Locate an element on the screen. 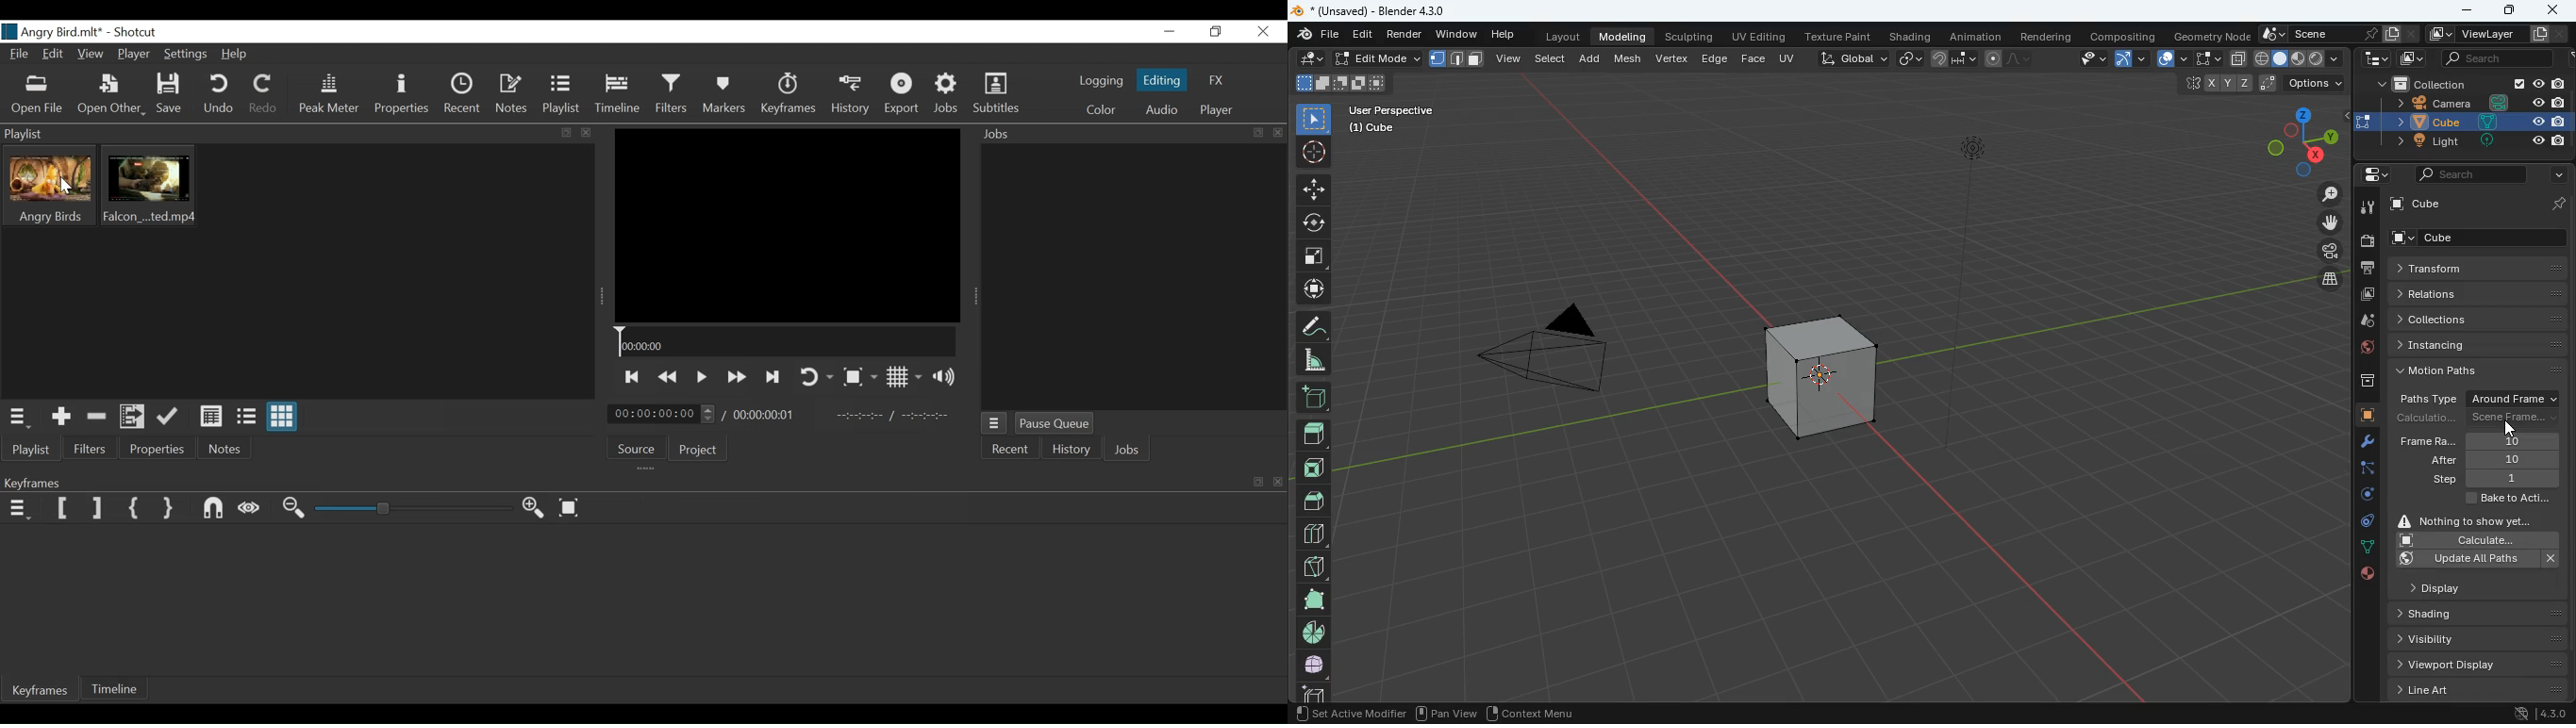 Image resolution: width=2576 pixels, height=728 pixels. Playlist menu is located at coordinates (18, 417).